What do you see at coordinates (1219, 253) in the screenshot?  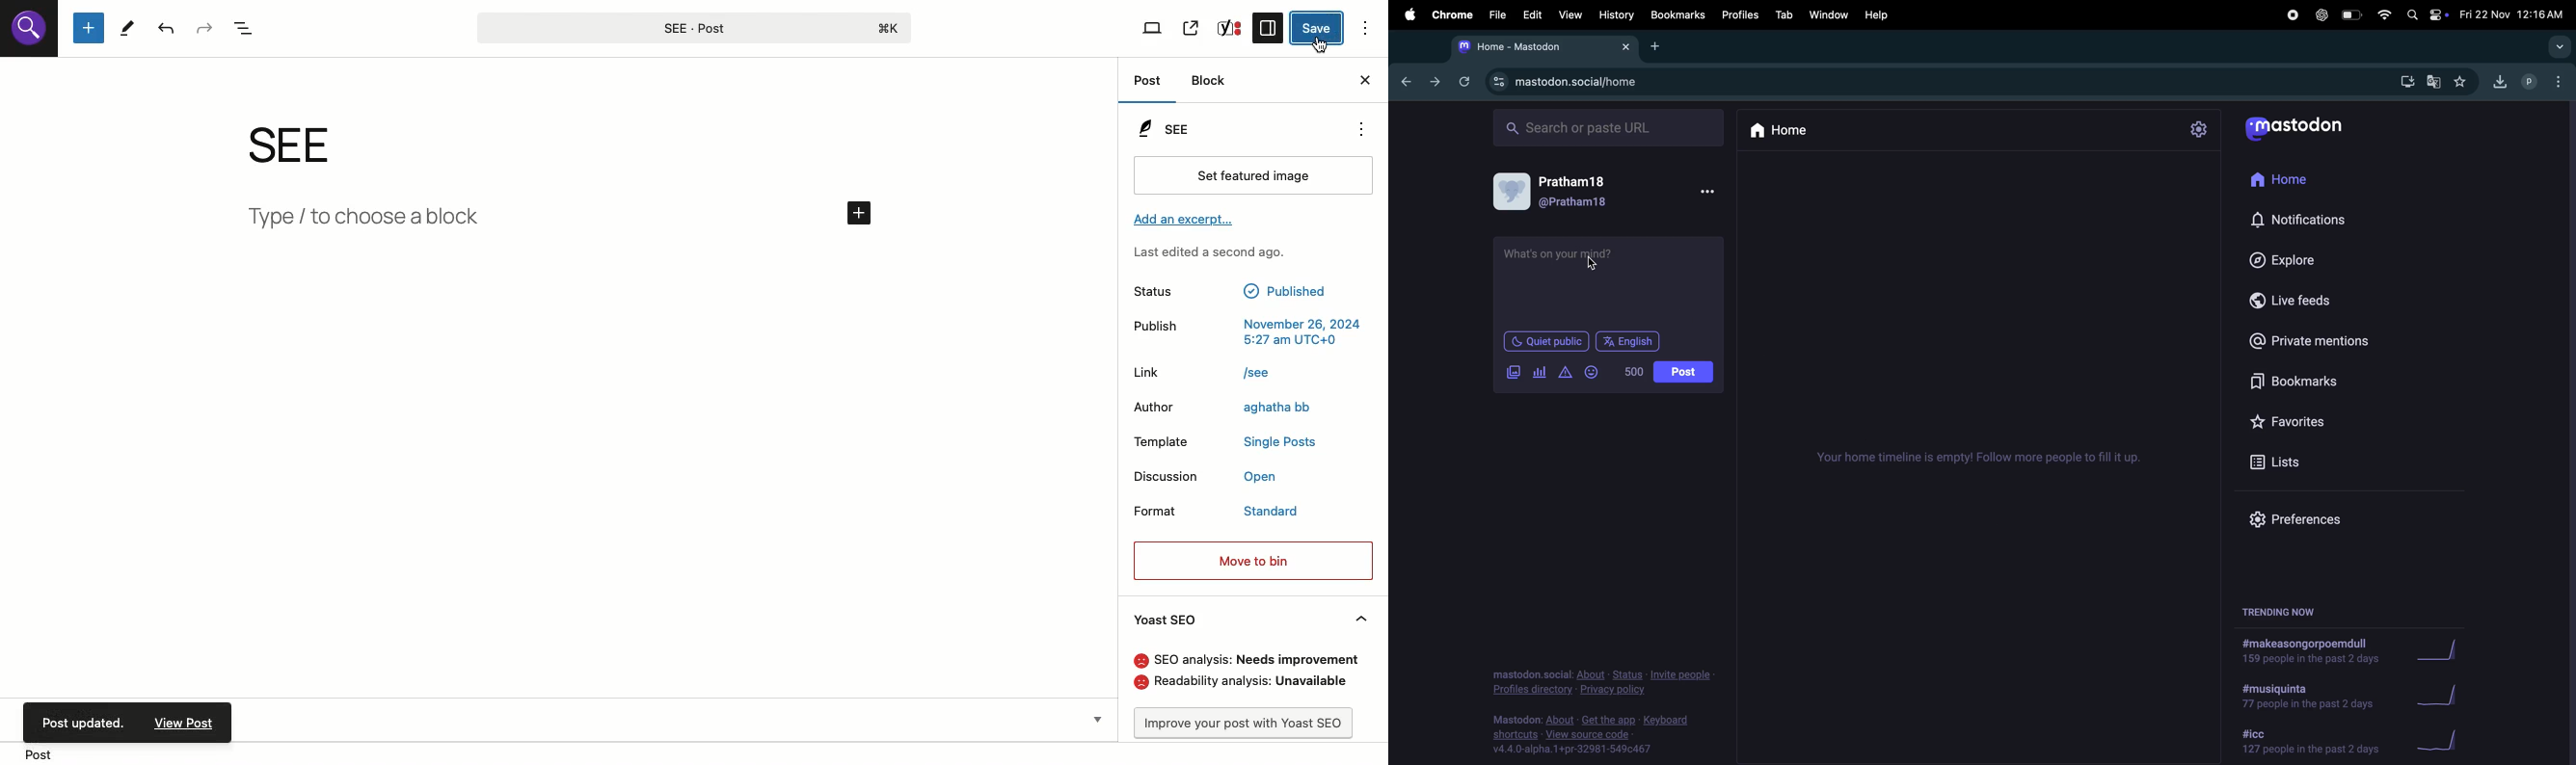 I see `Last edited` at bounding box center [1219, 253].